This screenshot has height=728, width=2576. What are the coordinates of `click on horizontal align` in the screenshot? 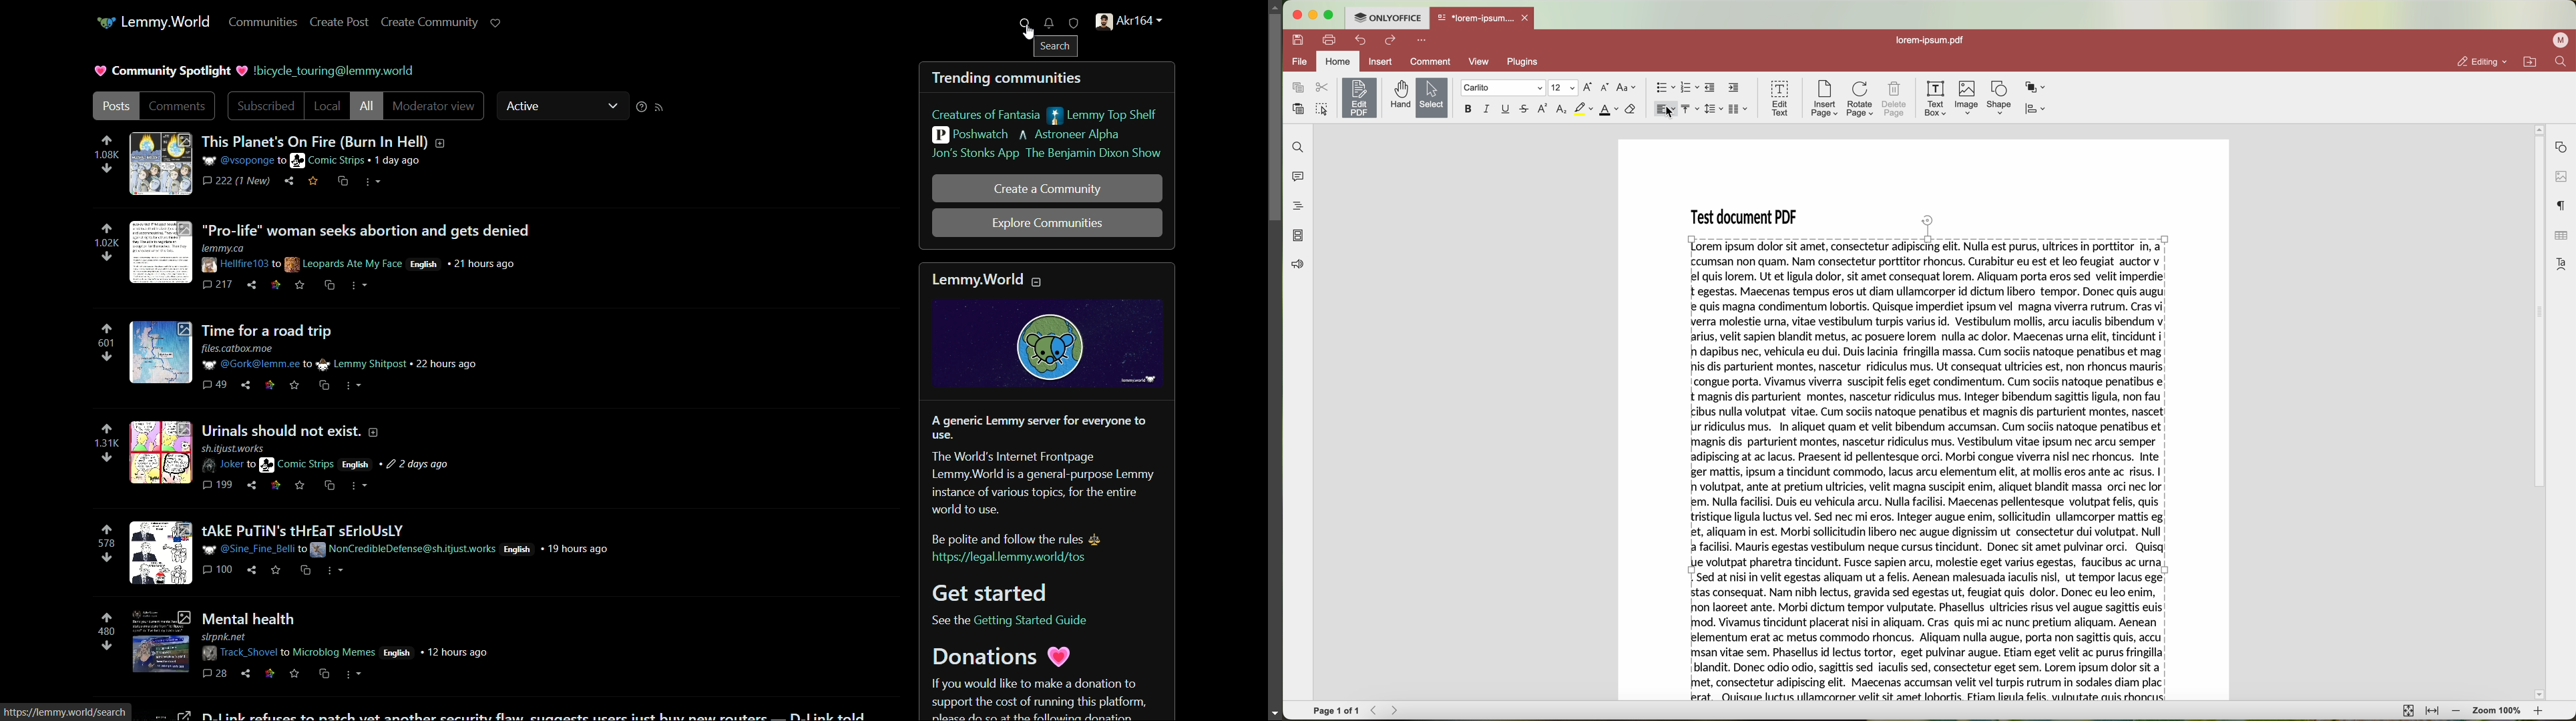 It's located at (1666, 110).